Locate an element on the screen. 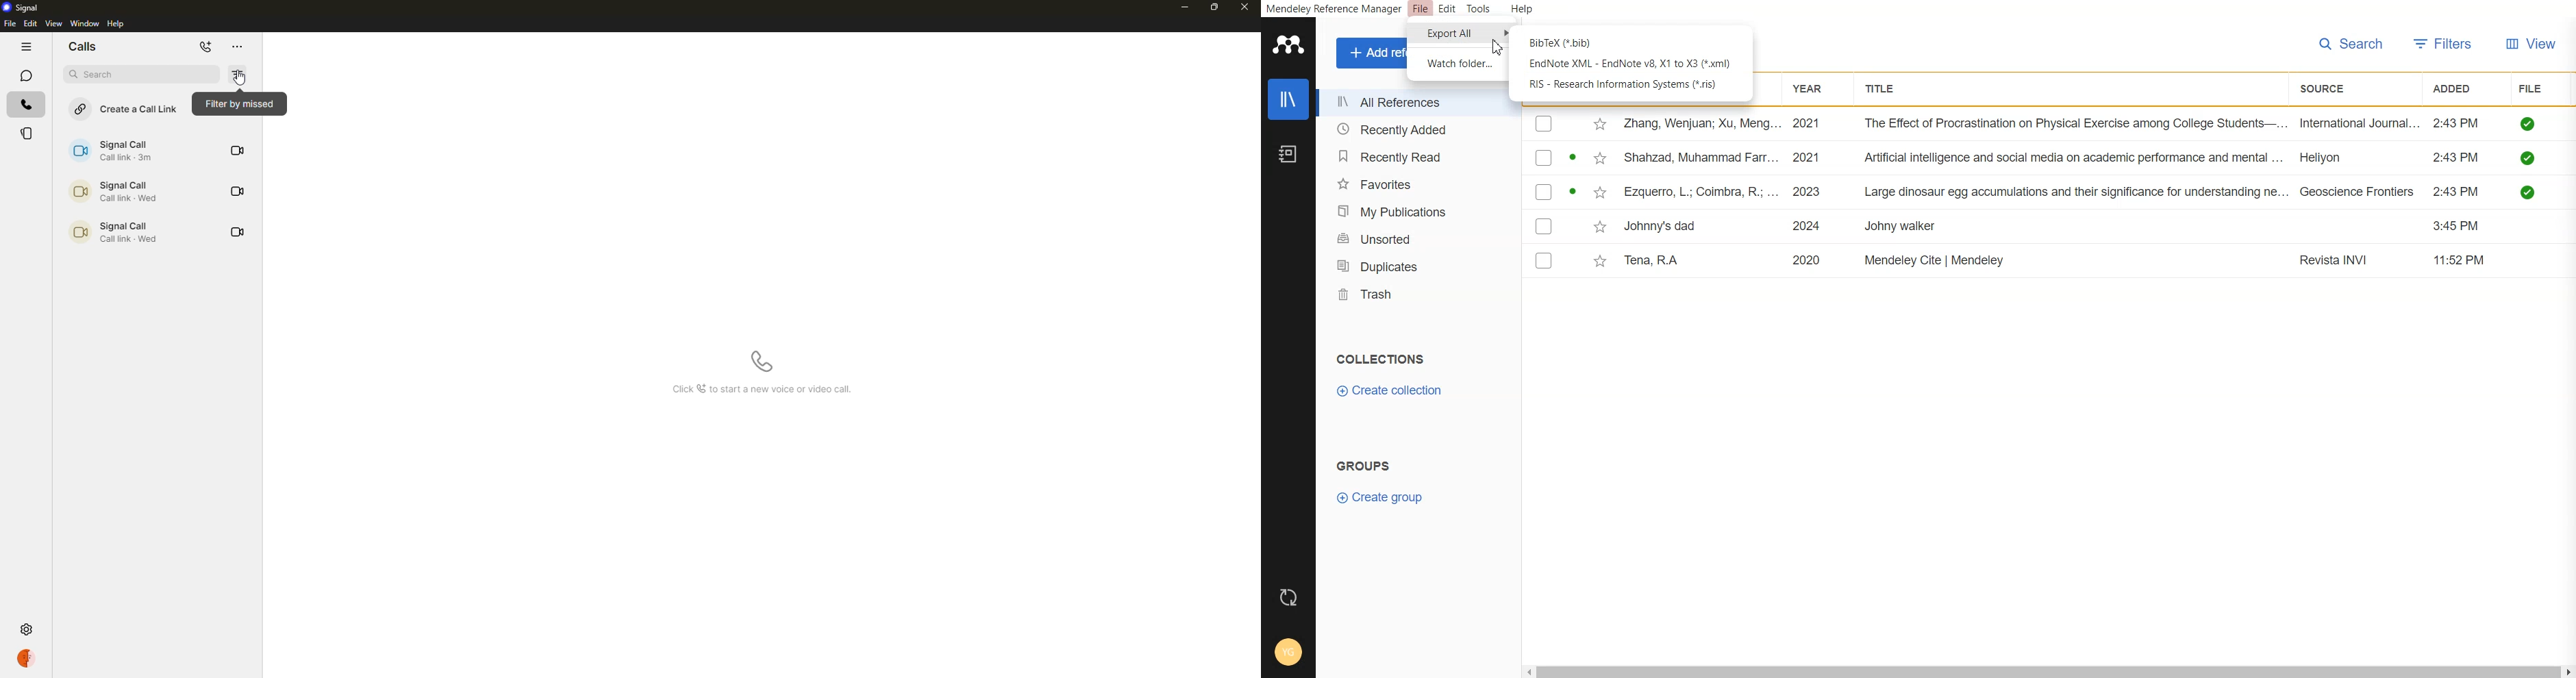 The image size is (2576, 700). BibTeX (*.bib) is located at coordinates (1563, 42).